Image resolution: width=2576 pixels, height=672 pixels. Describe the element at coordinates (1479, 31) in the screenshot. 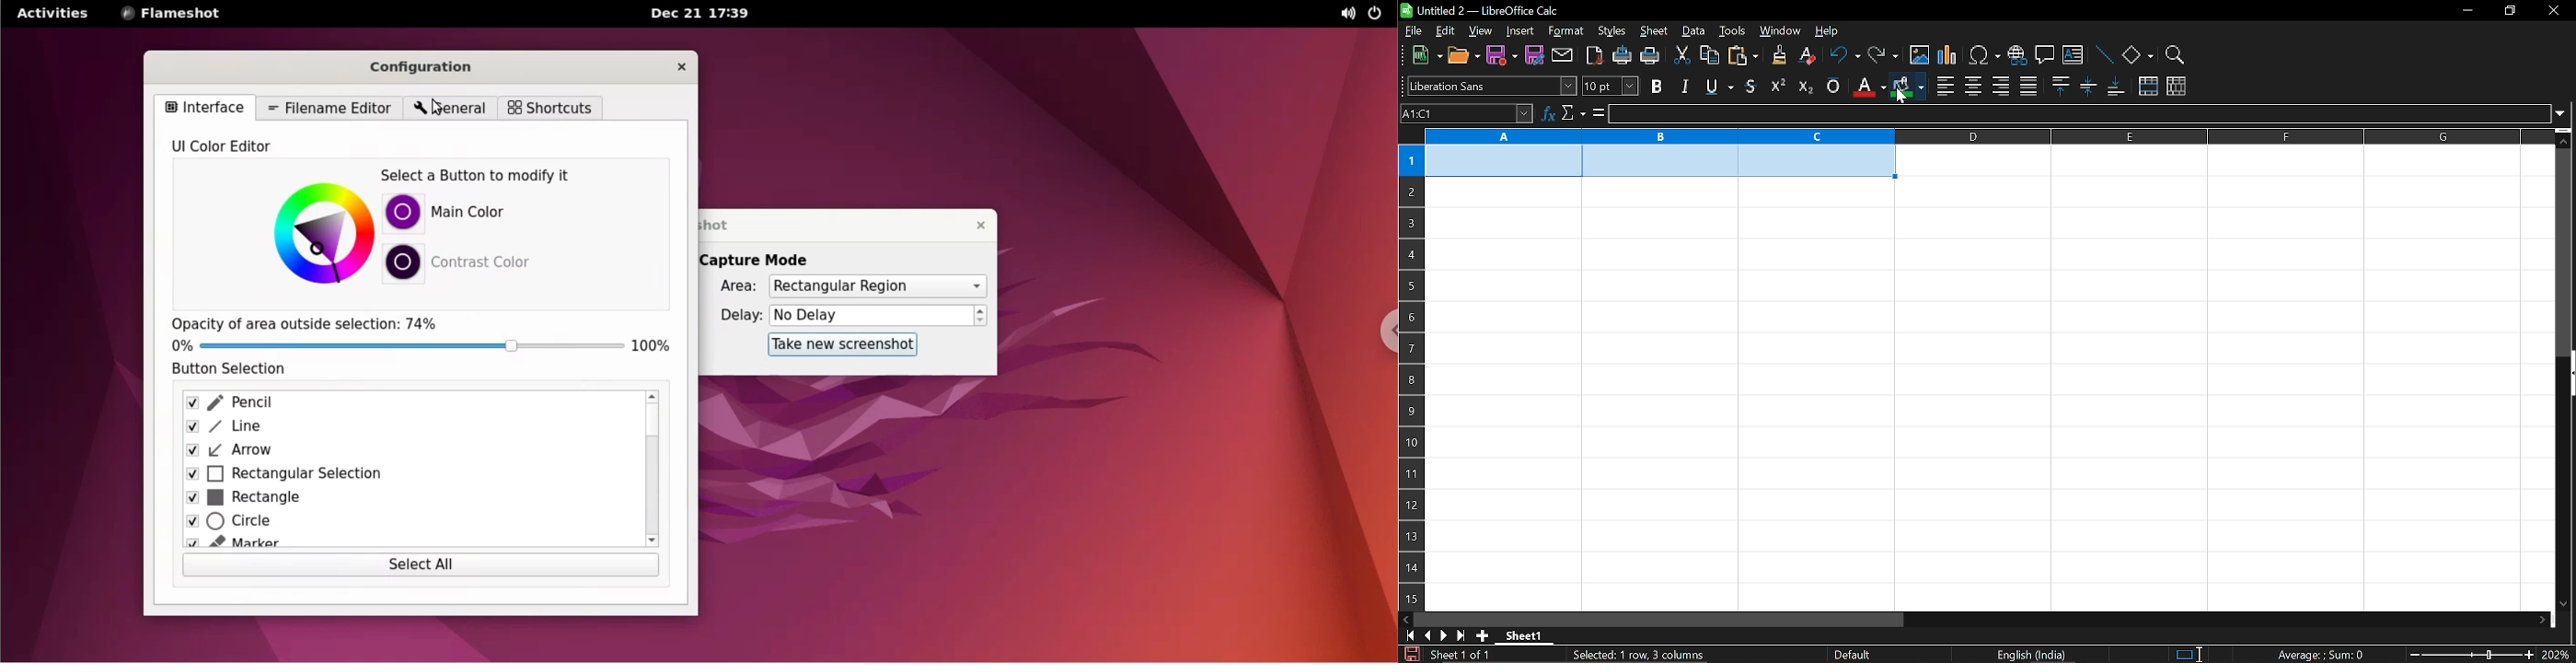

I see `view` at that location.